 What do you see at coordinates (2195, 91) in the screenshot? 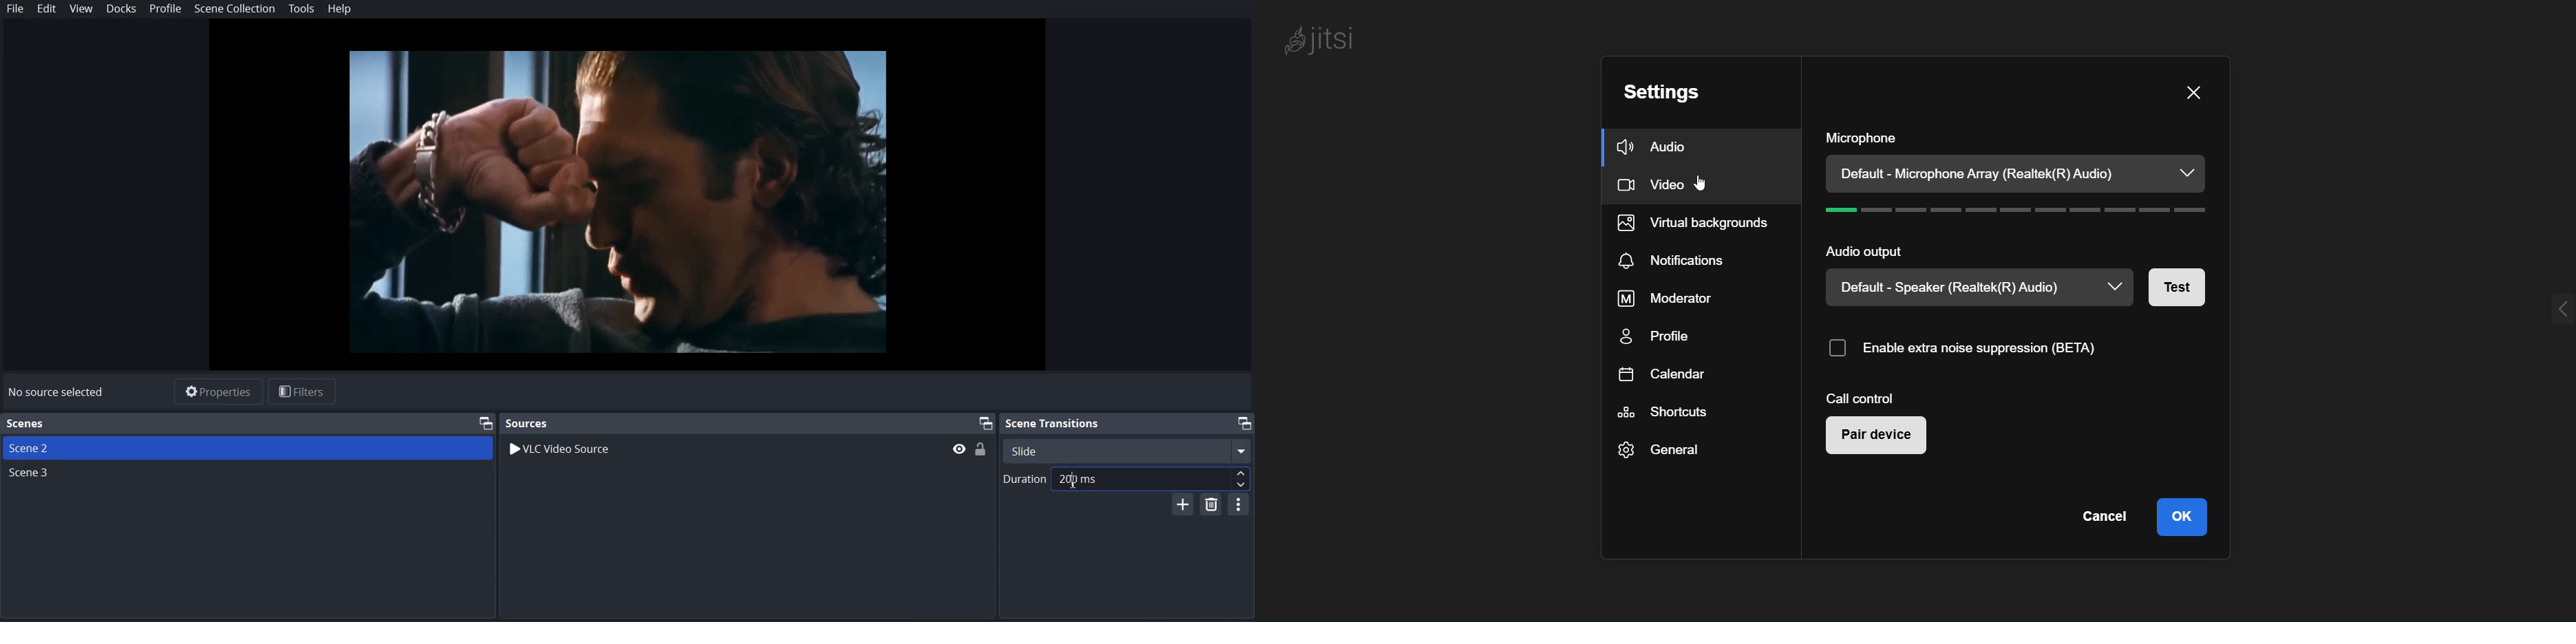
I see `close dialog` at bounding box center [2195, 91].